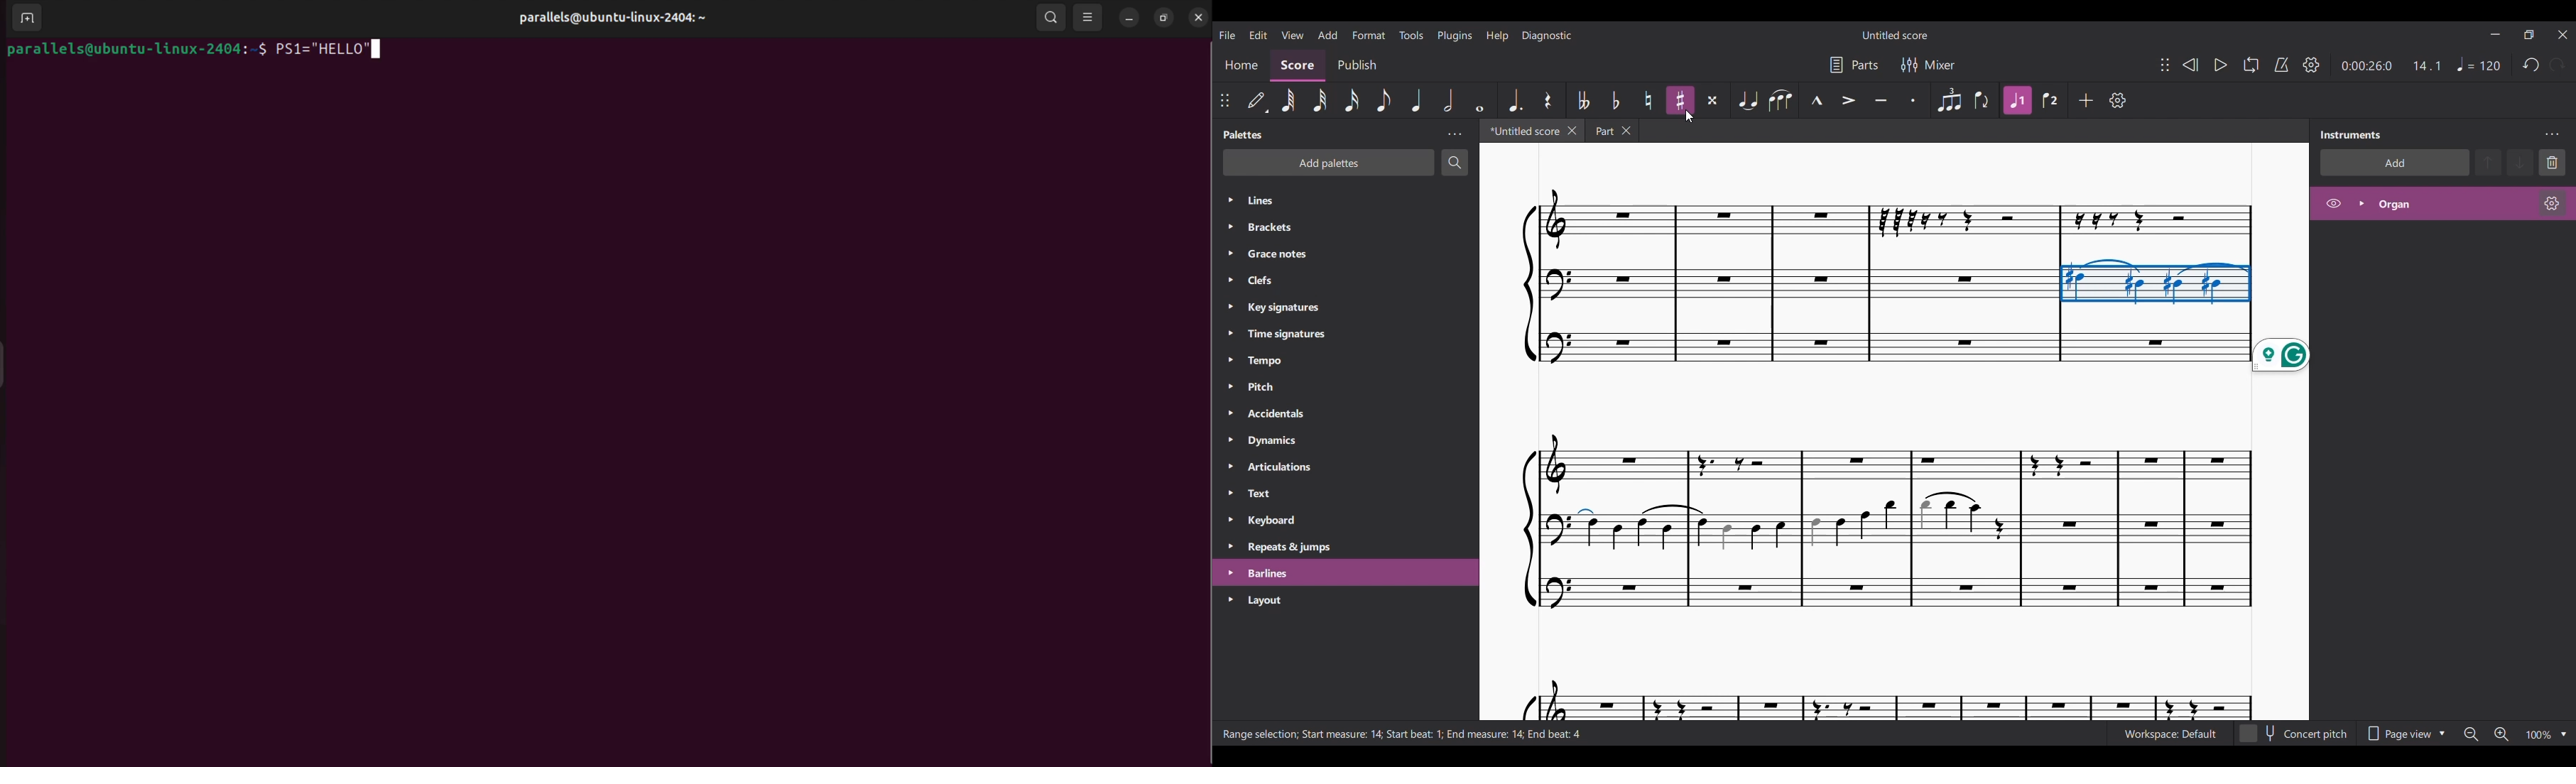  Describe the element at coordinates (1369, 34) in the screenshot. I see `Format menu` at that location.